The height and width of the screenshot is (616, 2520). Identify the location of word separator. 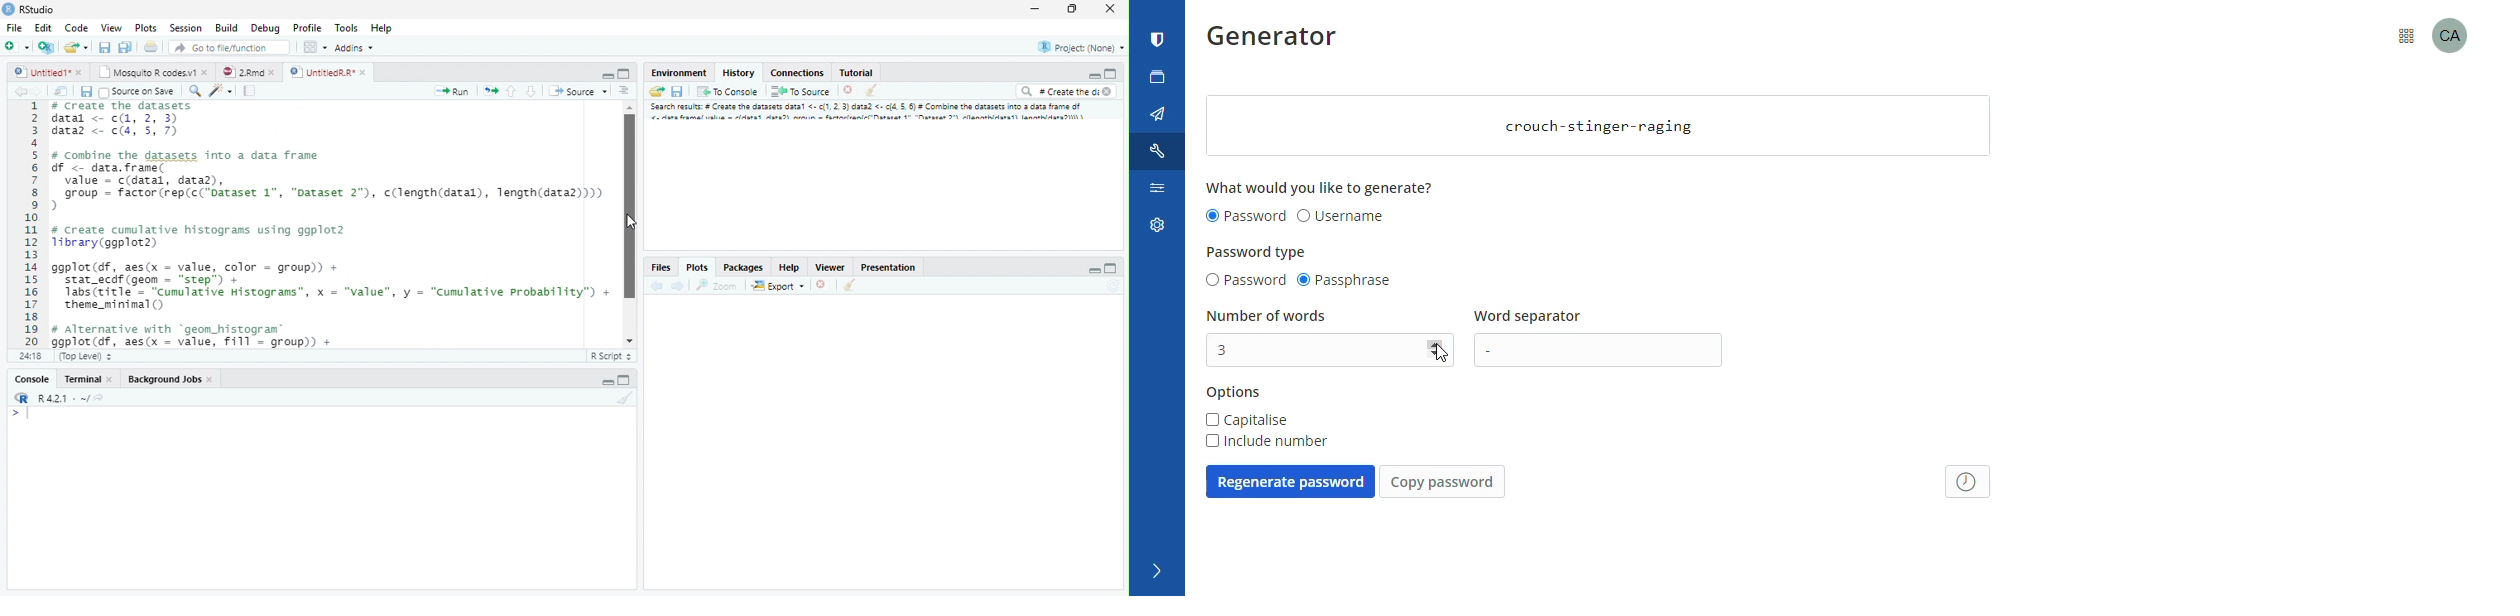
(1531, 317).